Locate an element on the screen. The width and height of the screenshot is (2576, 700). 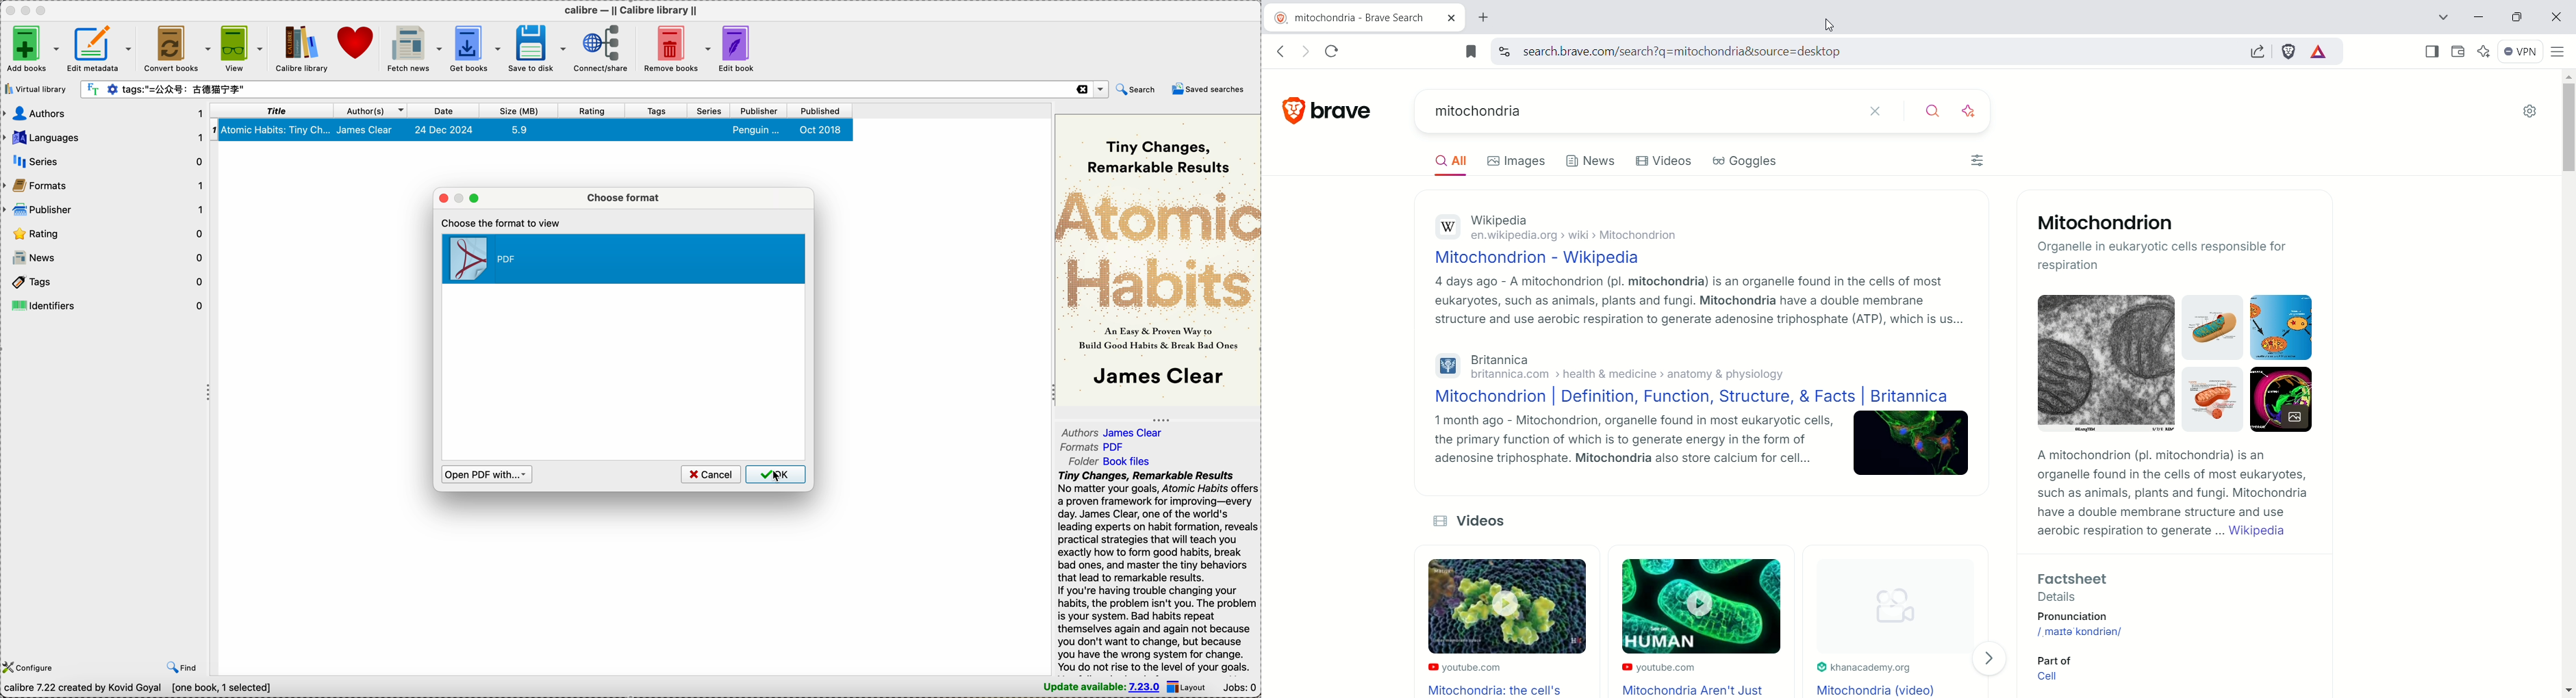
OK is located at coordinates (758, 475).